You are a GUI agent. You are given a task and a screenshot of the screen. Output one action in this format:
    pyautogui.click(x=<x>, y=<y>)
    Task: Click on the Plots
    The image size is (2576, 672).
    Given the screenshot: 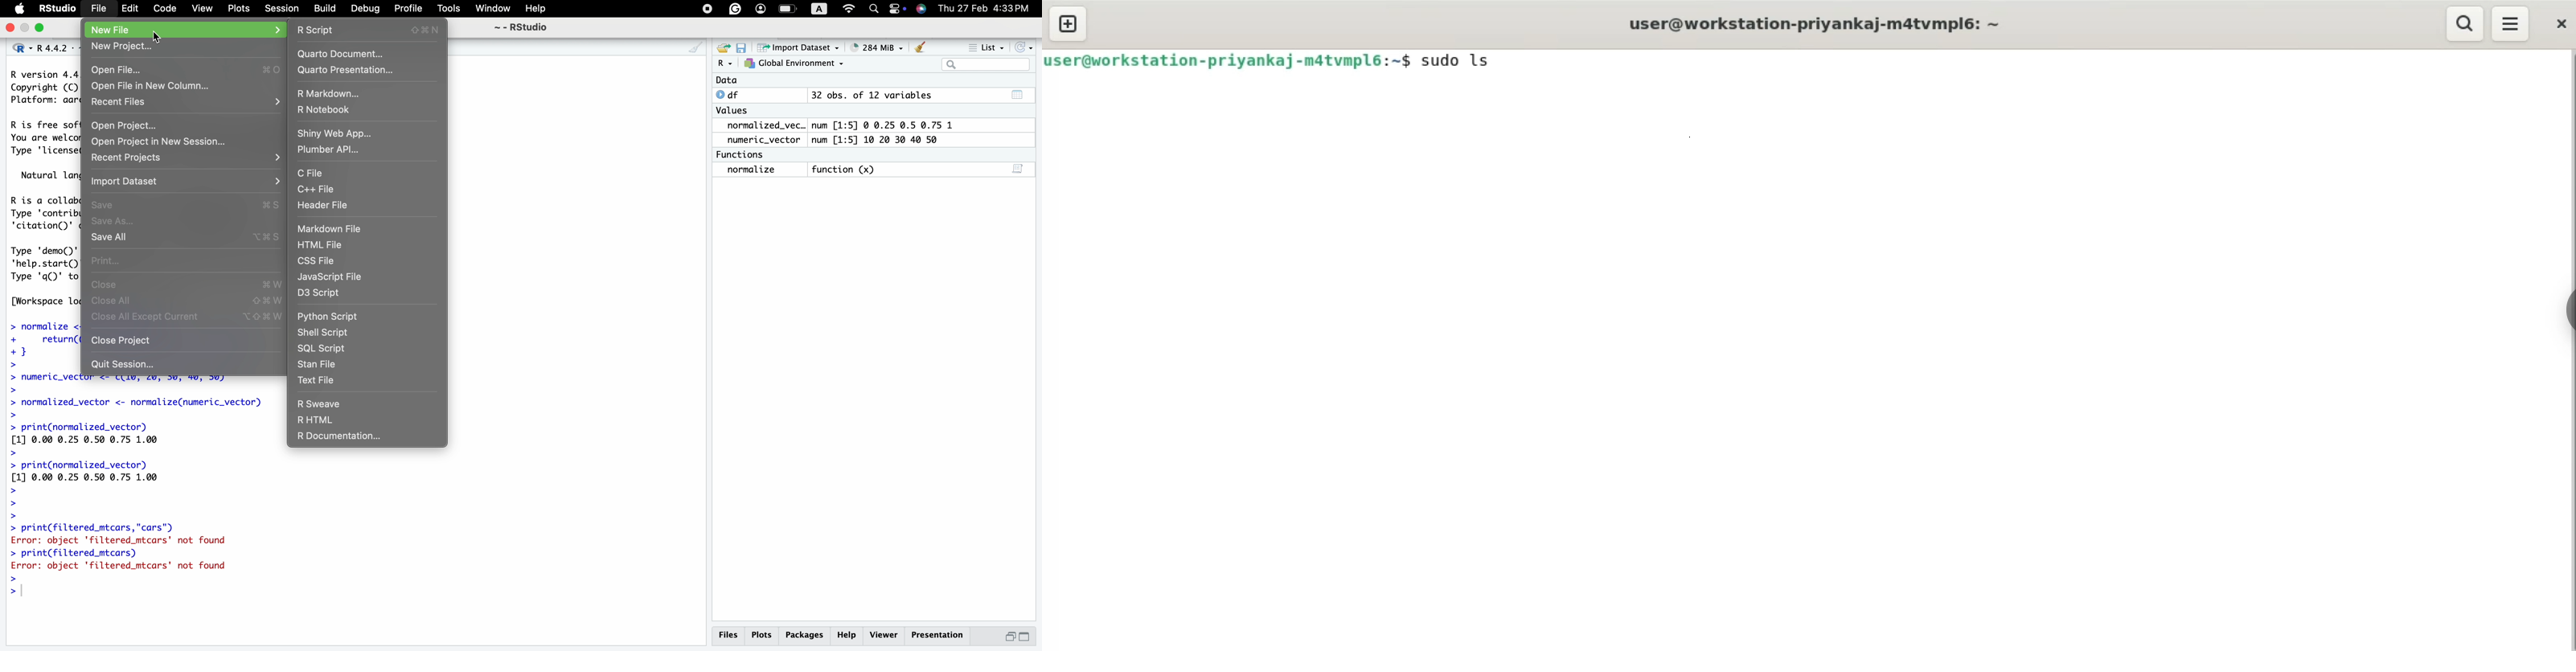 What is the action you would take?
    pyautogui.click(x=764, y=634)
    